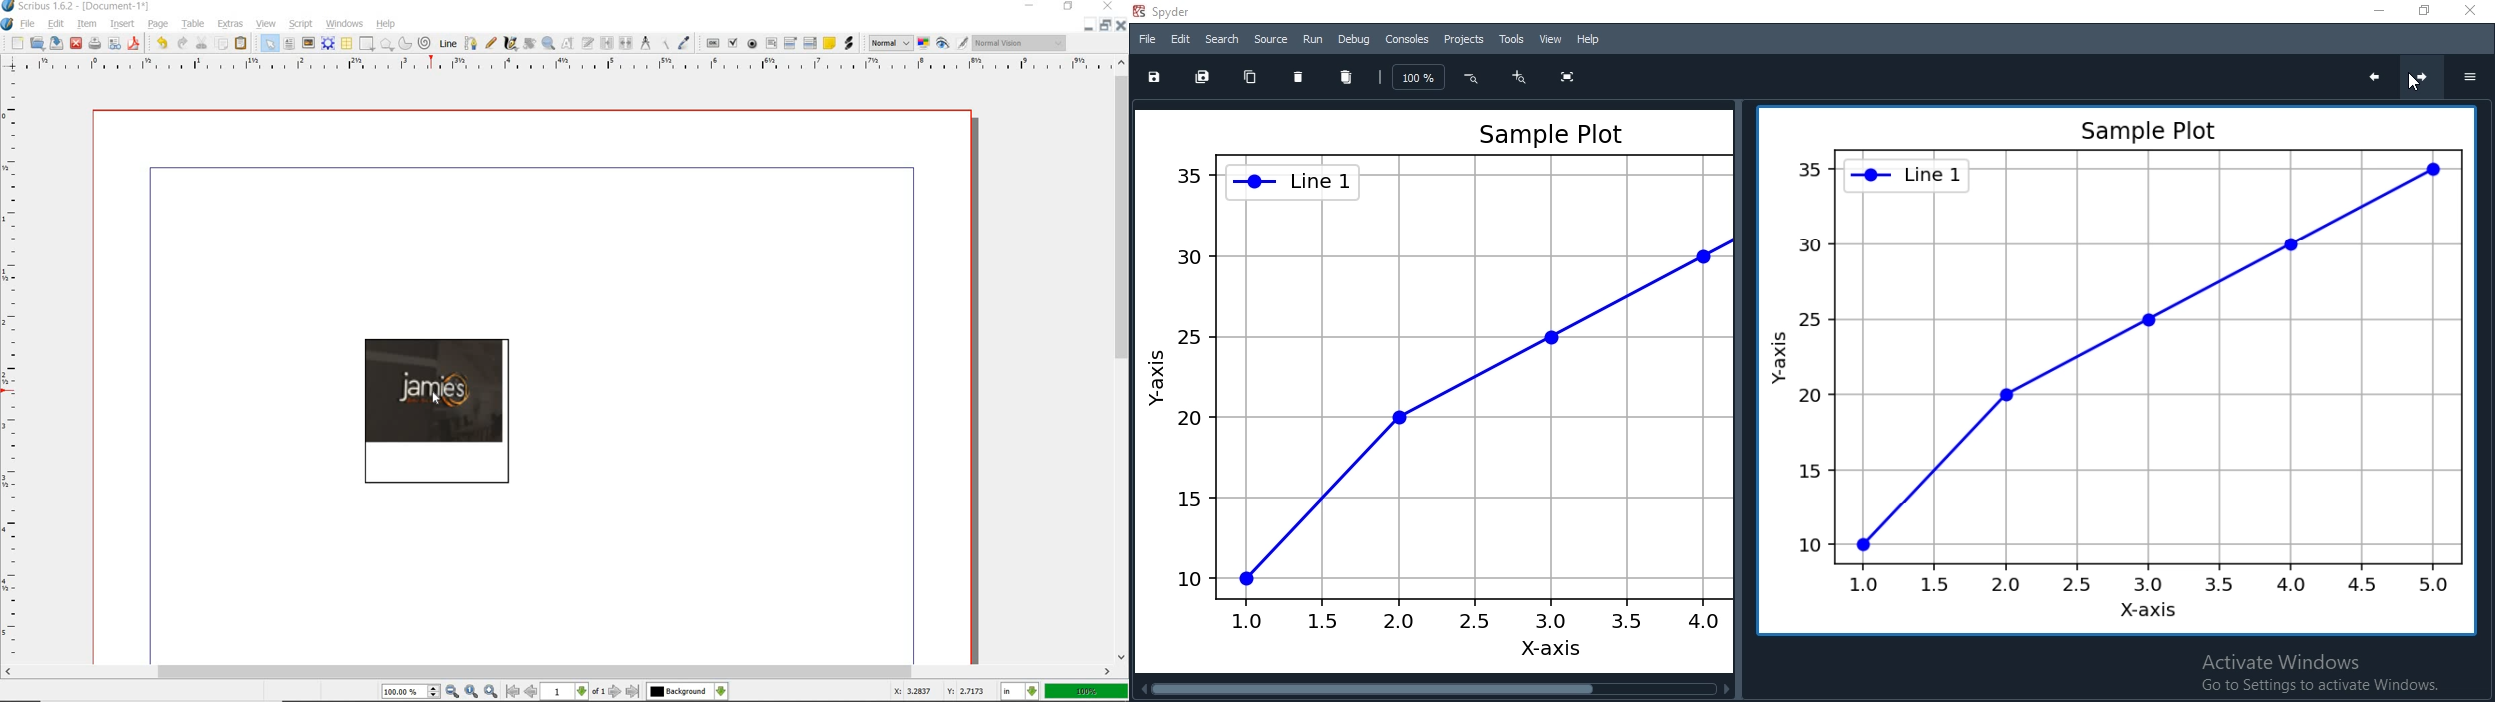 The height and width of the screenshot is (728, 2520). I want to click on File , so click(1146, 38).